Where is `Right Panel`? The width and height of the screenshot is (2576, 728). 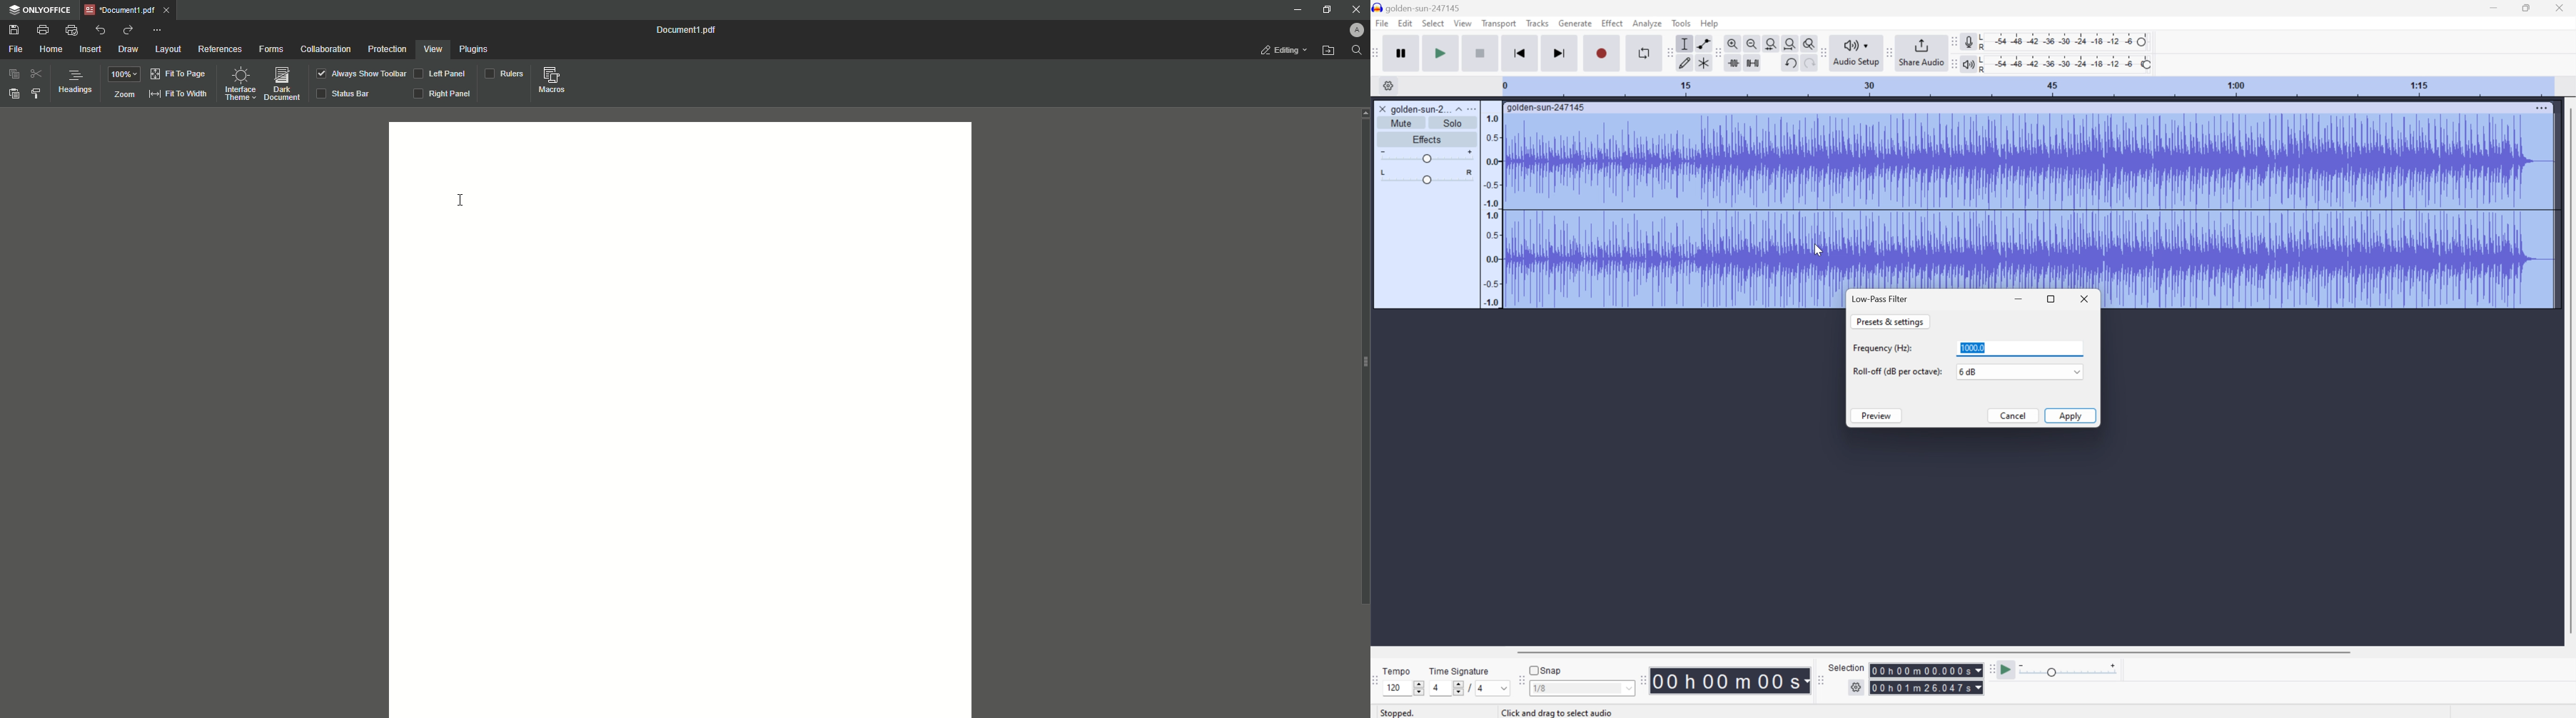
Right Panel is located at coordinates (443, 94).